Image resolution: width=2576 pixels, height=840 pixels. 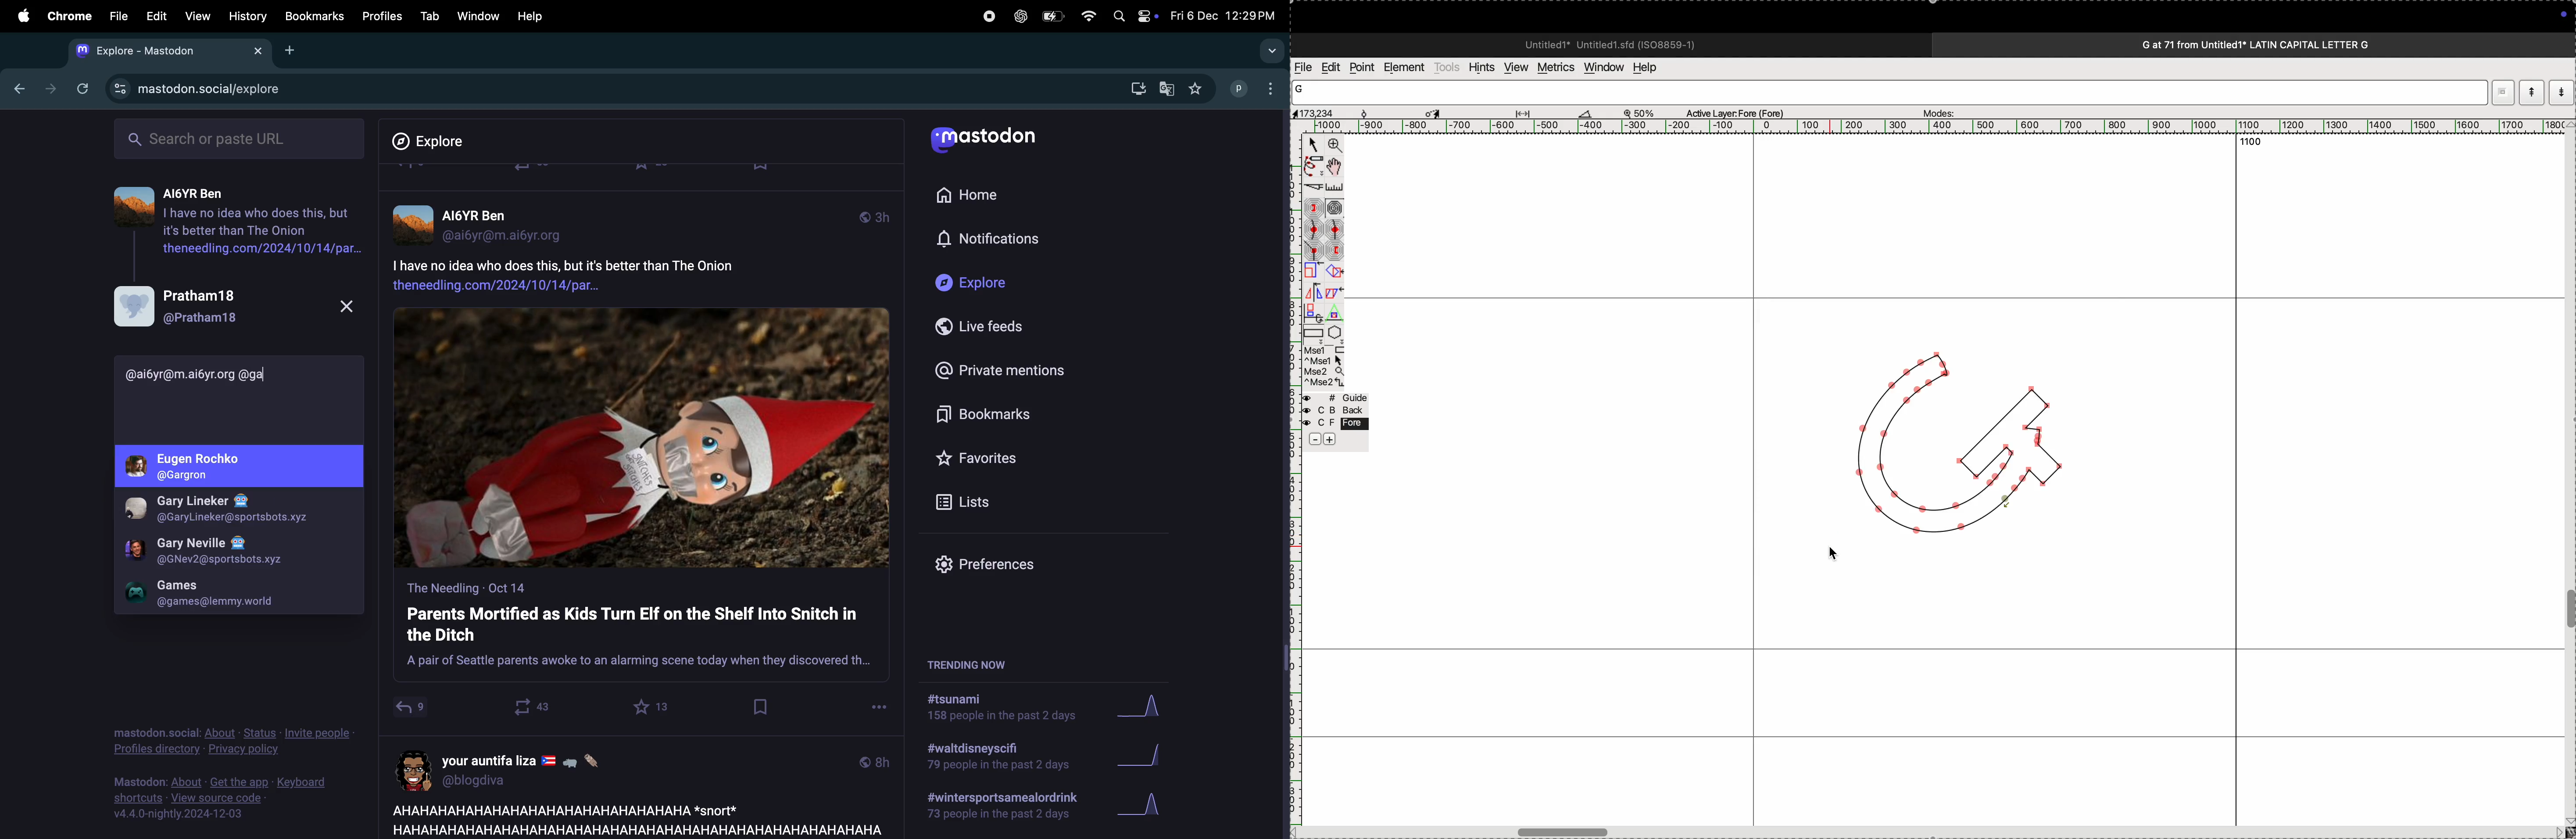 I want to click on Live feeds, so click(x=988, y=326).